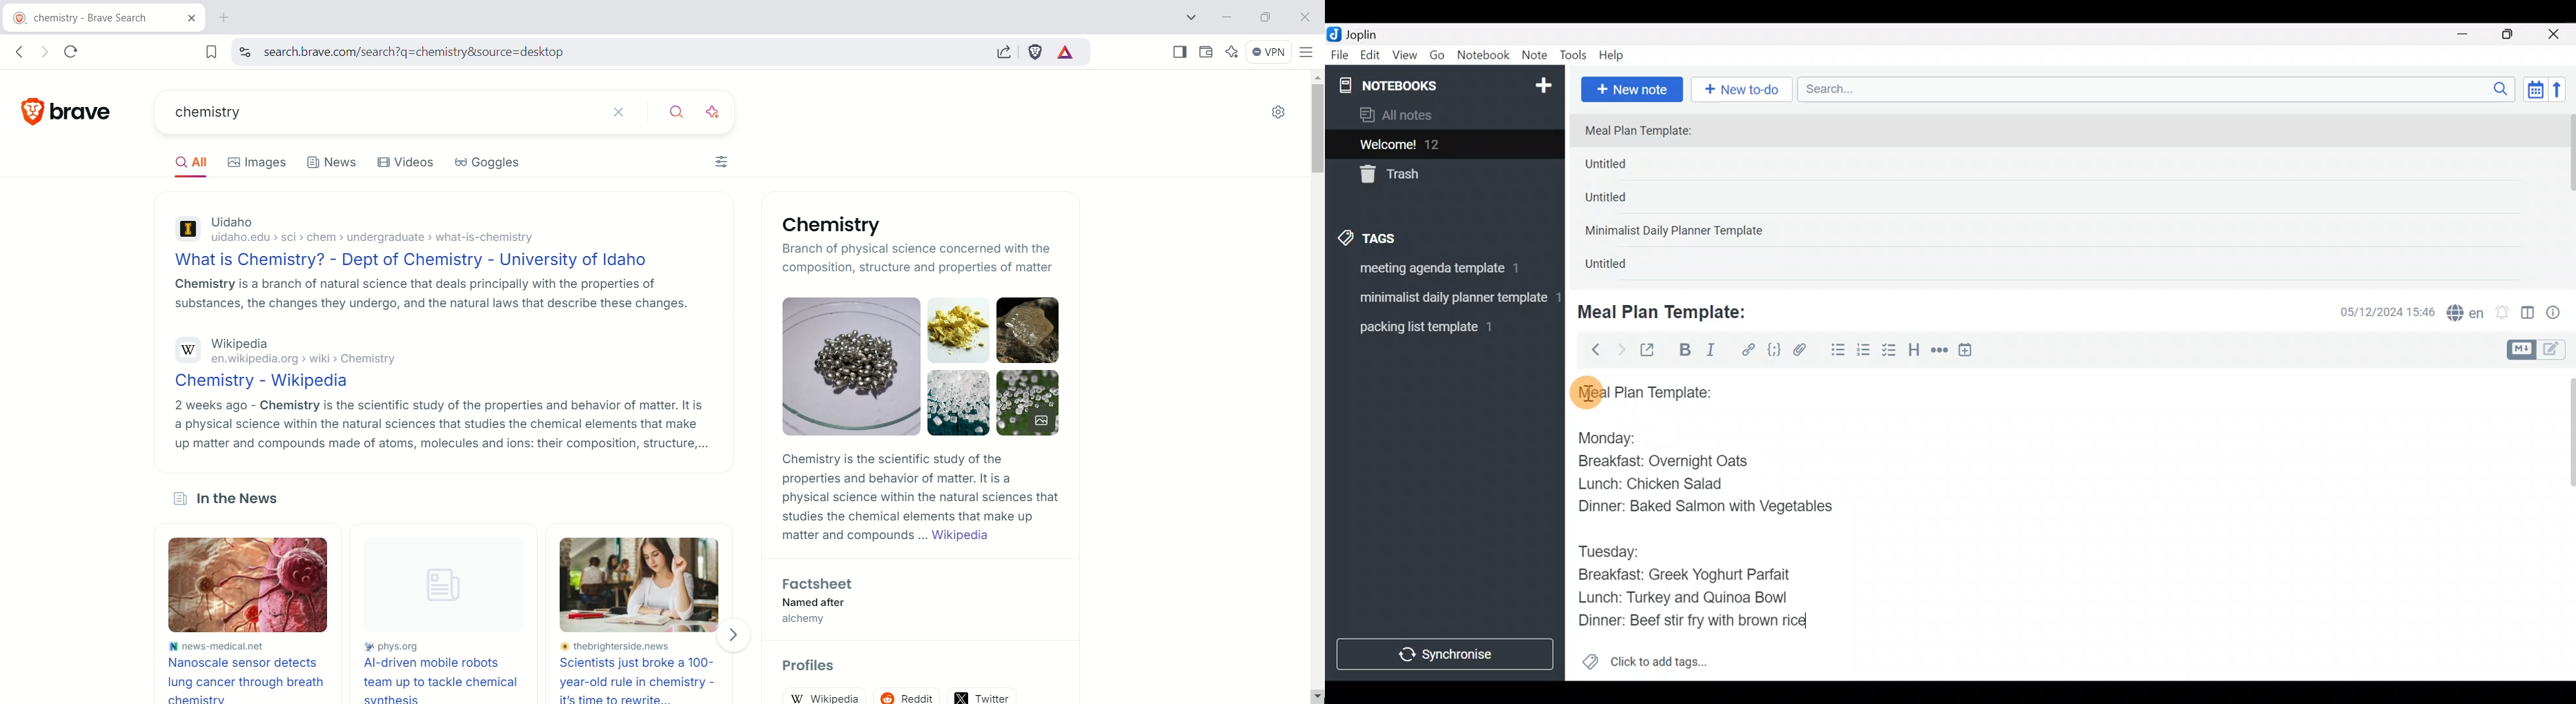 The height and width of the screenshot is (728, 2576). I want to click on Breakfast: Greek Yoghurt Parfait, so click(1687, 576).